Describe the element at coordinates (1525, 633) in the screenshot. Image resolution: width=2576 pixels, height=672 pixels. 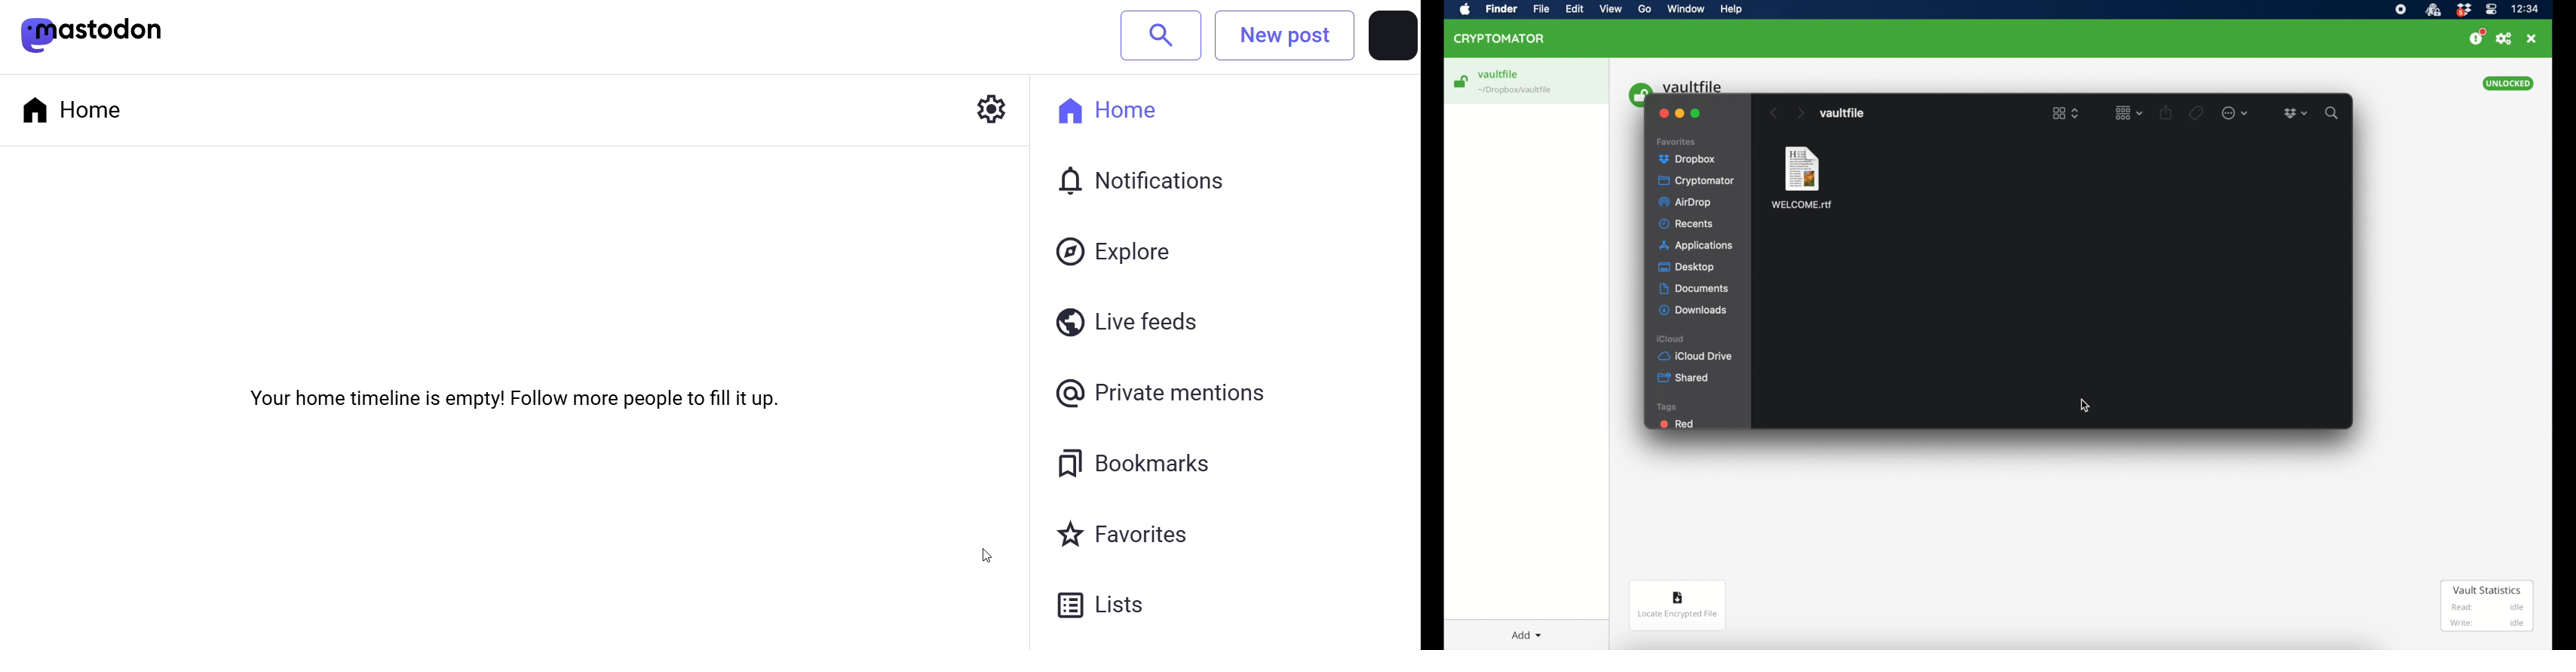
I see `add` at that location.